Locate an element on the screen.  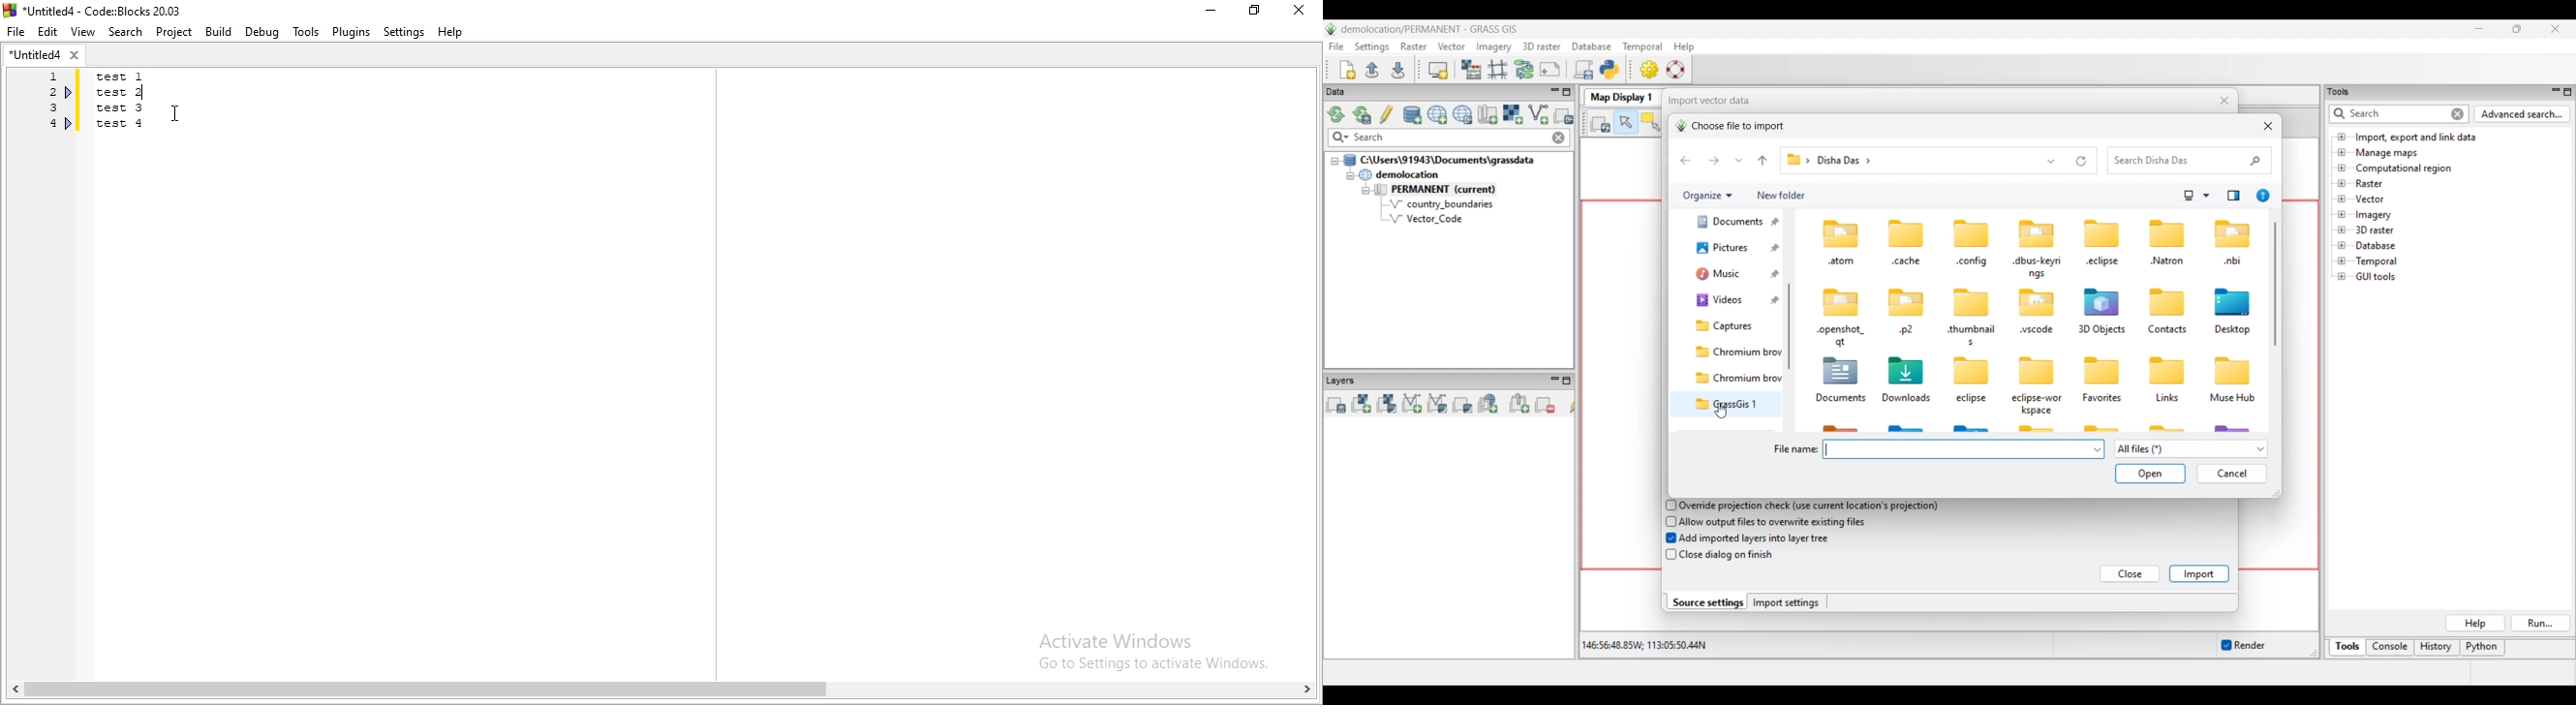
cursor is located at coordinates (173, 114).